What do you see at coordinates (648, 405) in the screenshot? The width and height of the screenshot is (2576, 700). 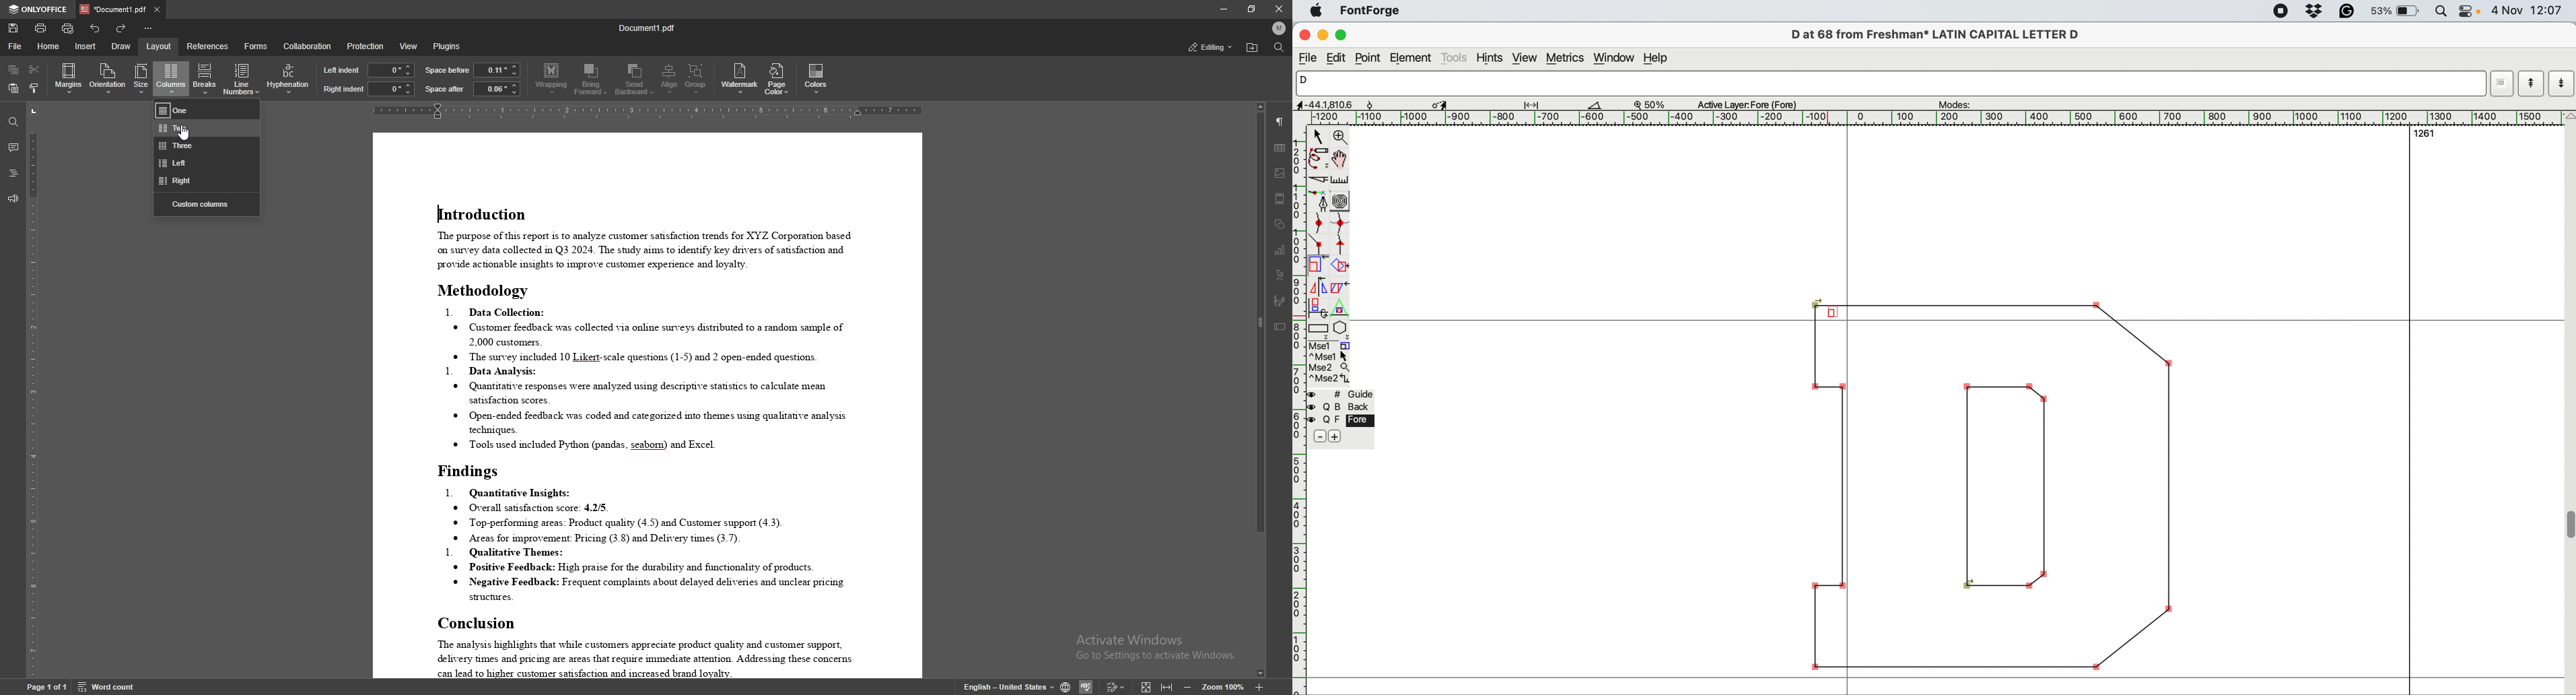 I see `document` at bounding box center [648, 405].